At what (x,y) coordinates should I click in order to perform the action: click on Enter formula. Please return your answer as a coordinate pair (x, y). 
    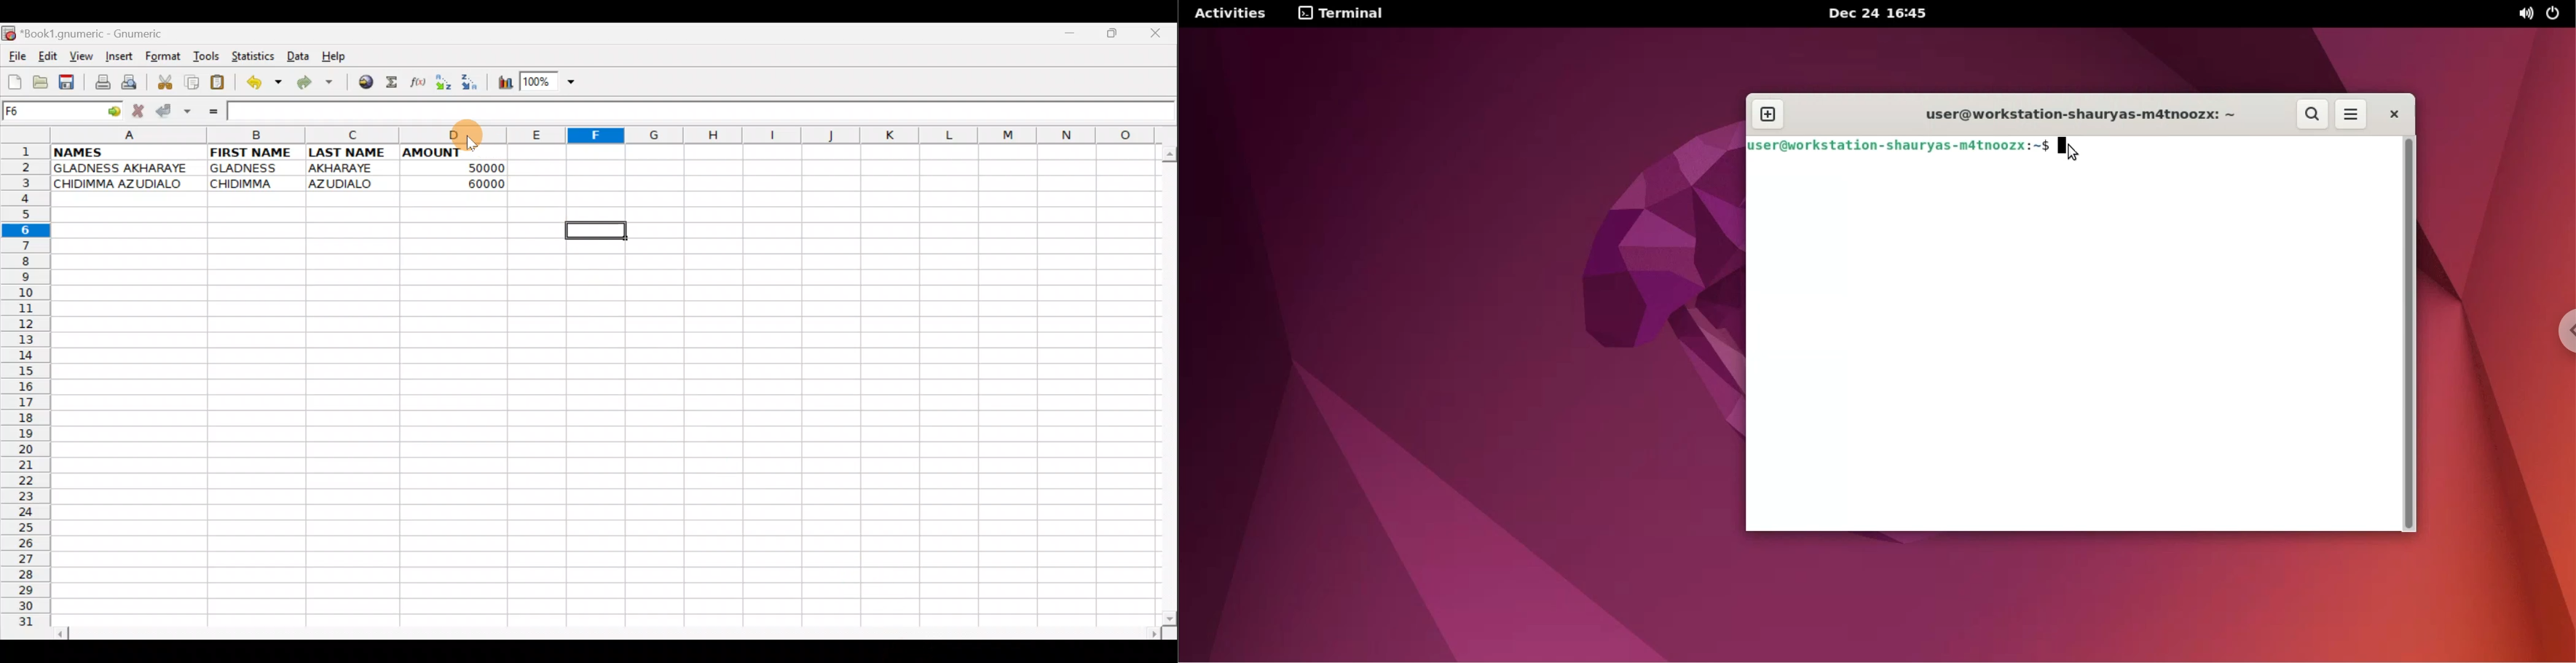
    Looking at the image, I should click on (214, 111).